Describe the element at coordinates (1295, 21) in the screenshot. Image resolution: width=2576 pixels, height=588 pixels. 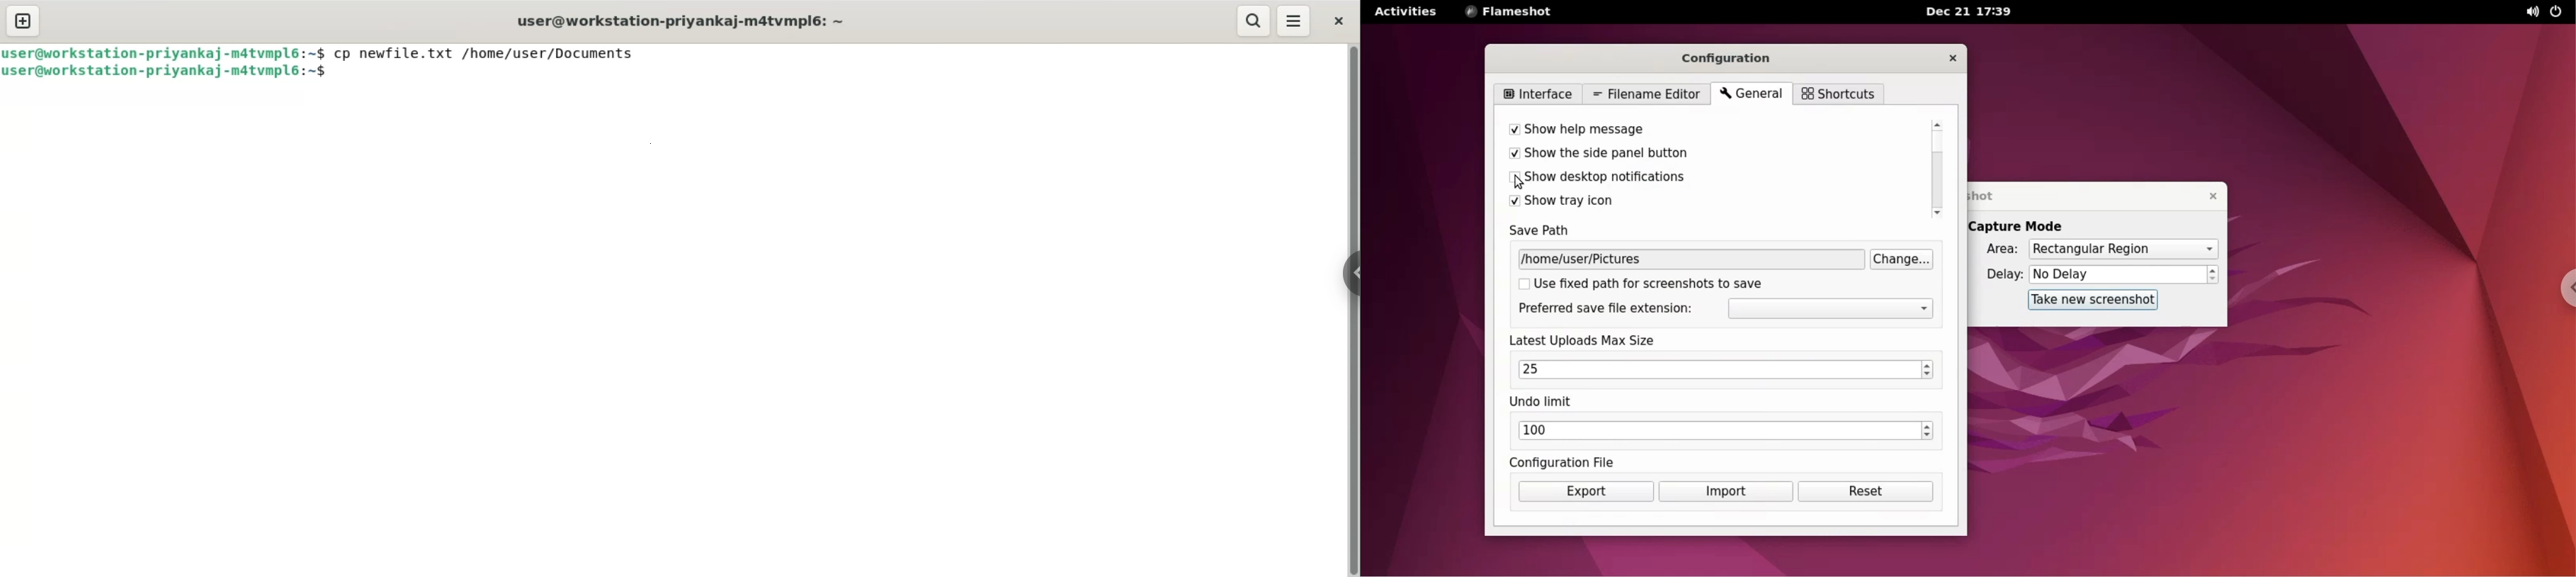
I see `menu` at that location.